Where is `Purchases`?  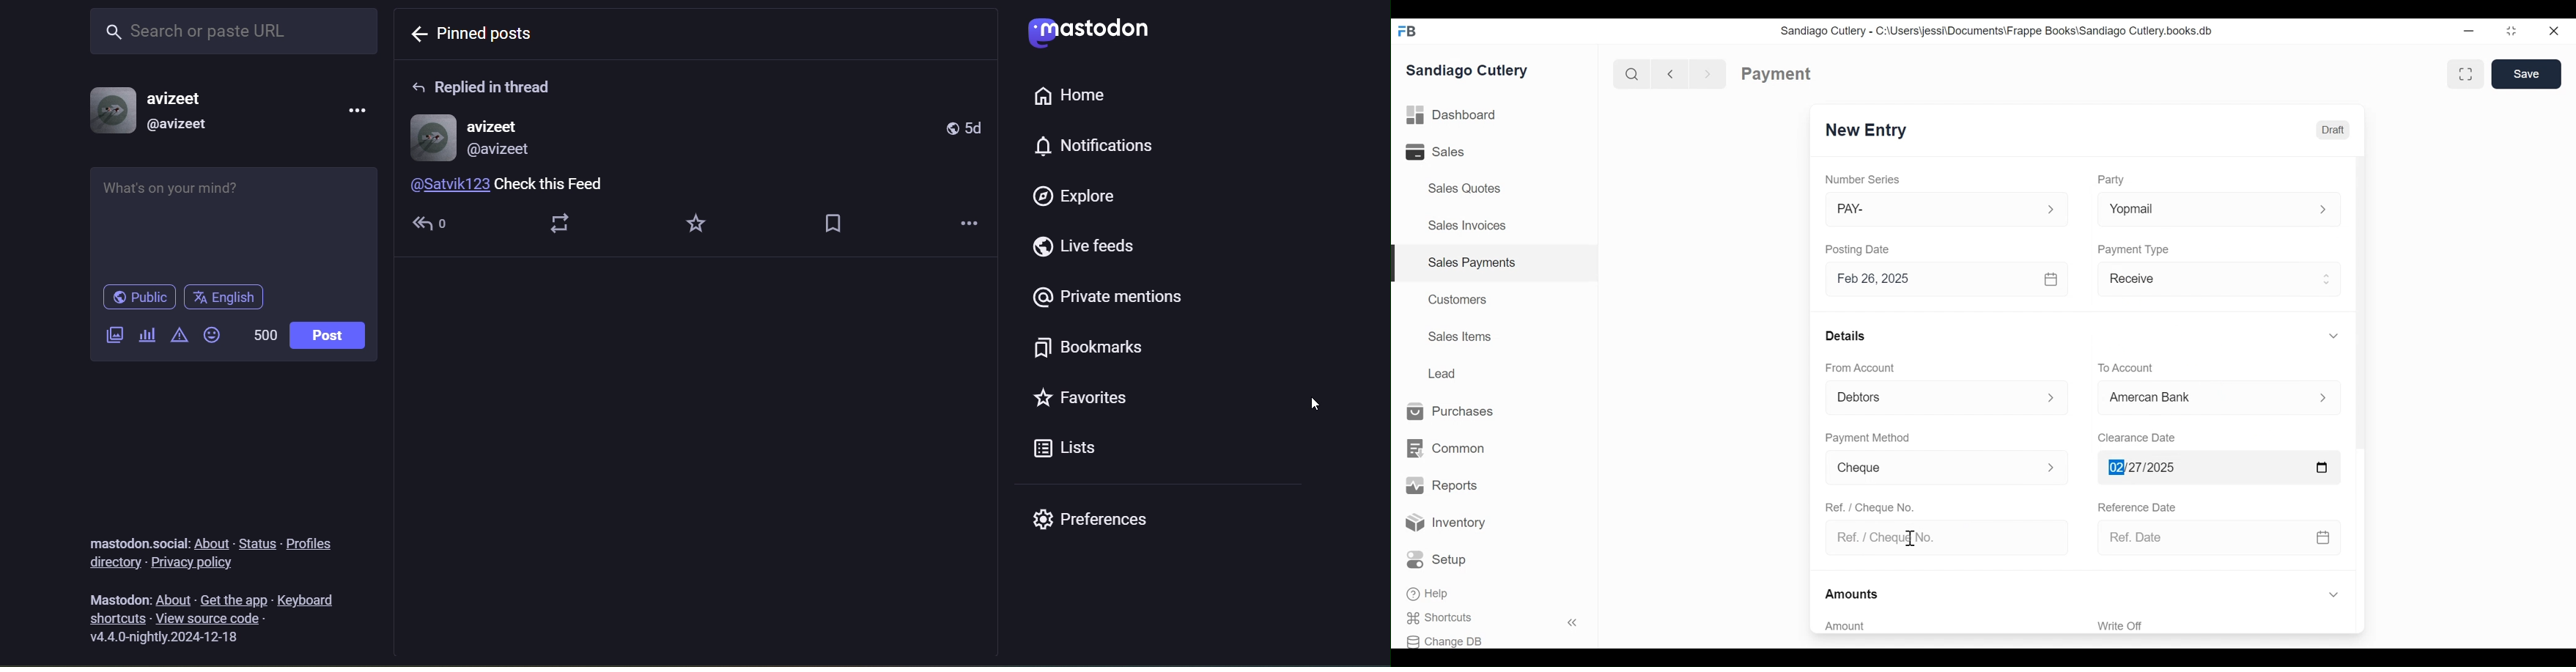
Purchases is located at coordinates (1451, 412).